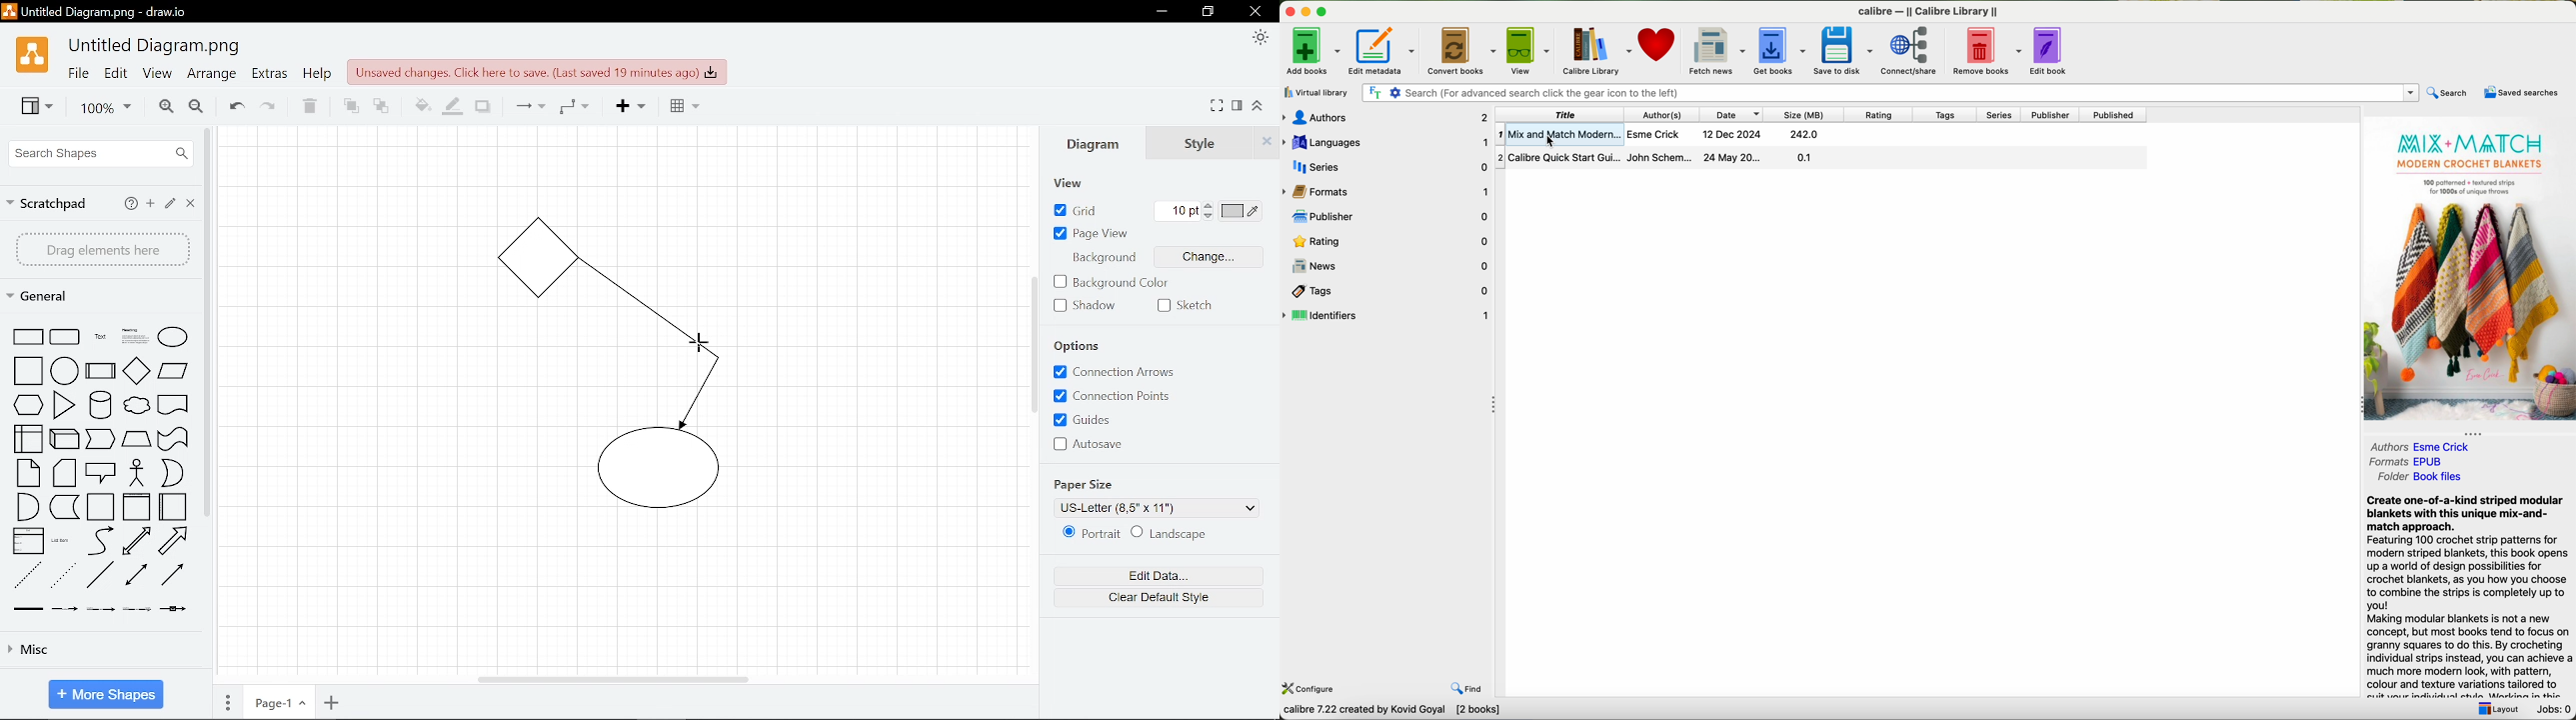 The image size is (2576, 728). I want to click on date, so click(1733, 114).